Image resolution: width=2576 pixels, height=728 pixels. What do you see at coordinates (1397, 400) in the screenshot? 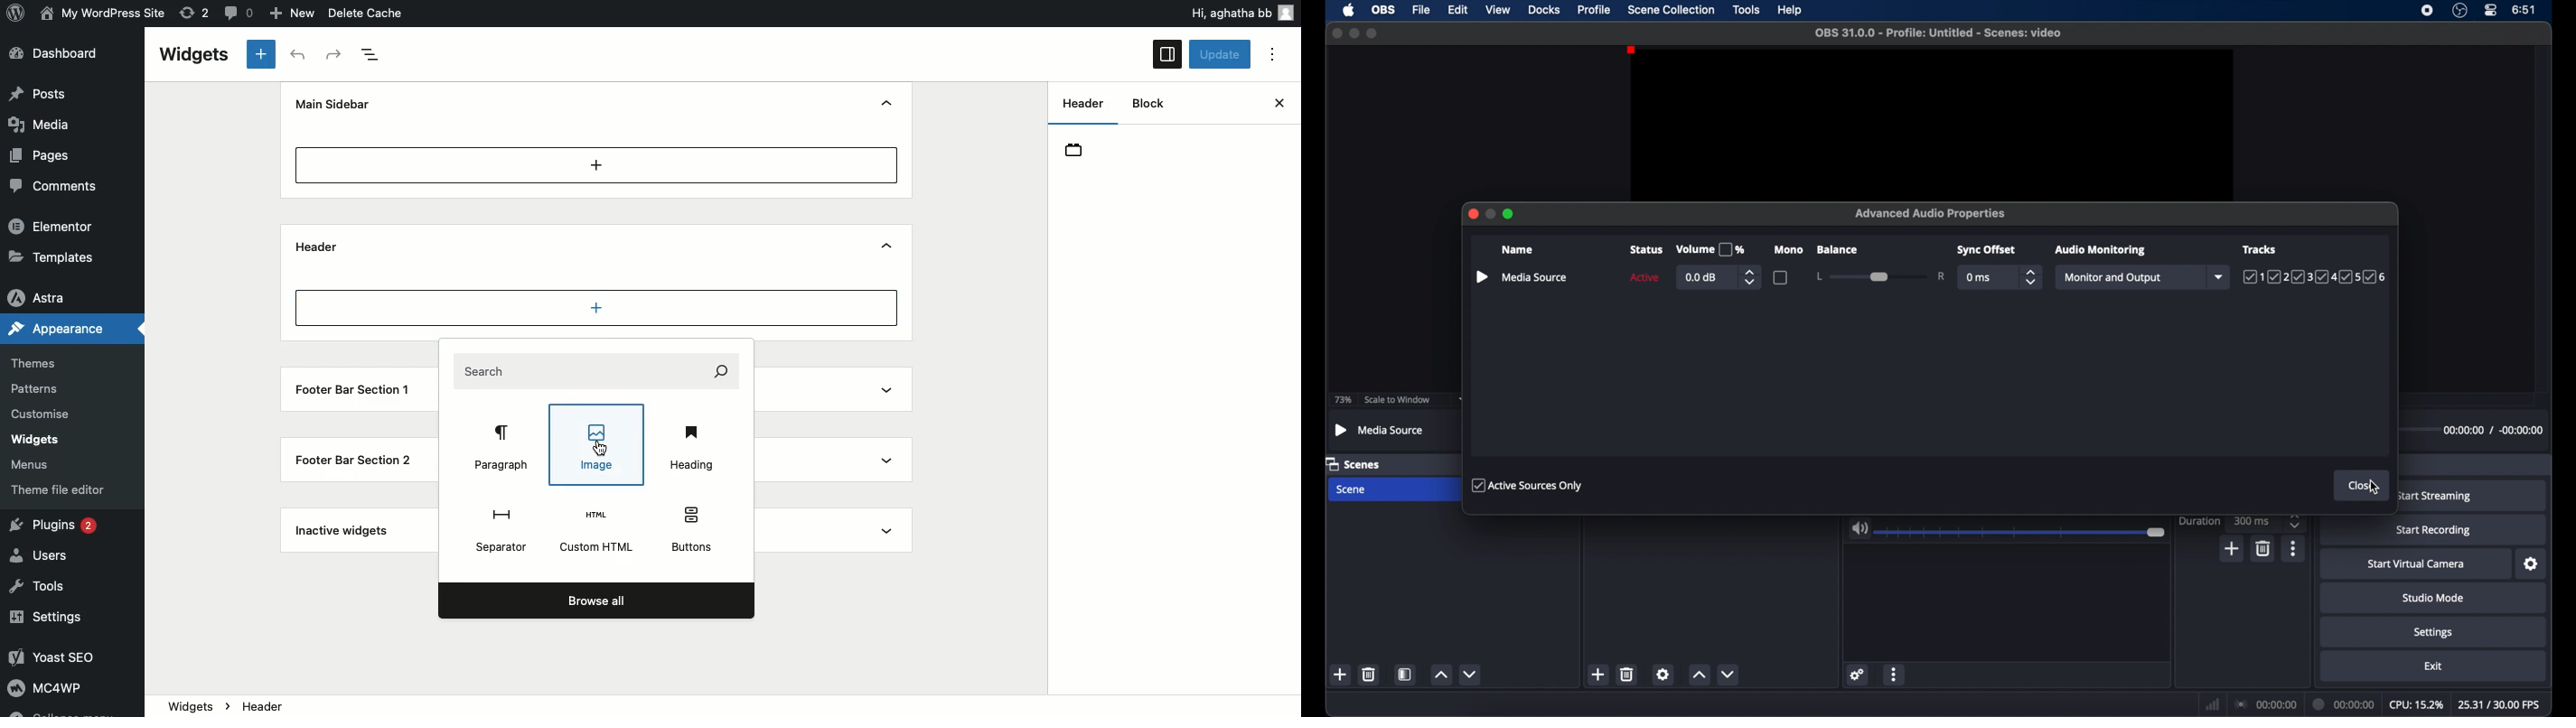
I see `scale to window` at bounding box center [1397, 400].